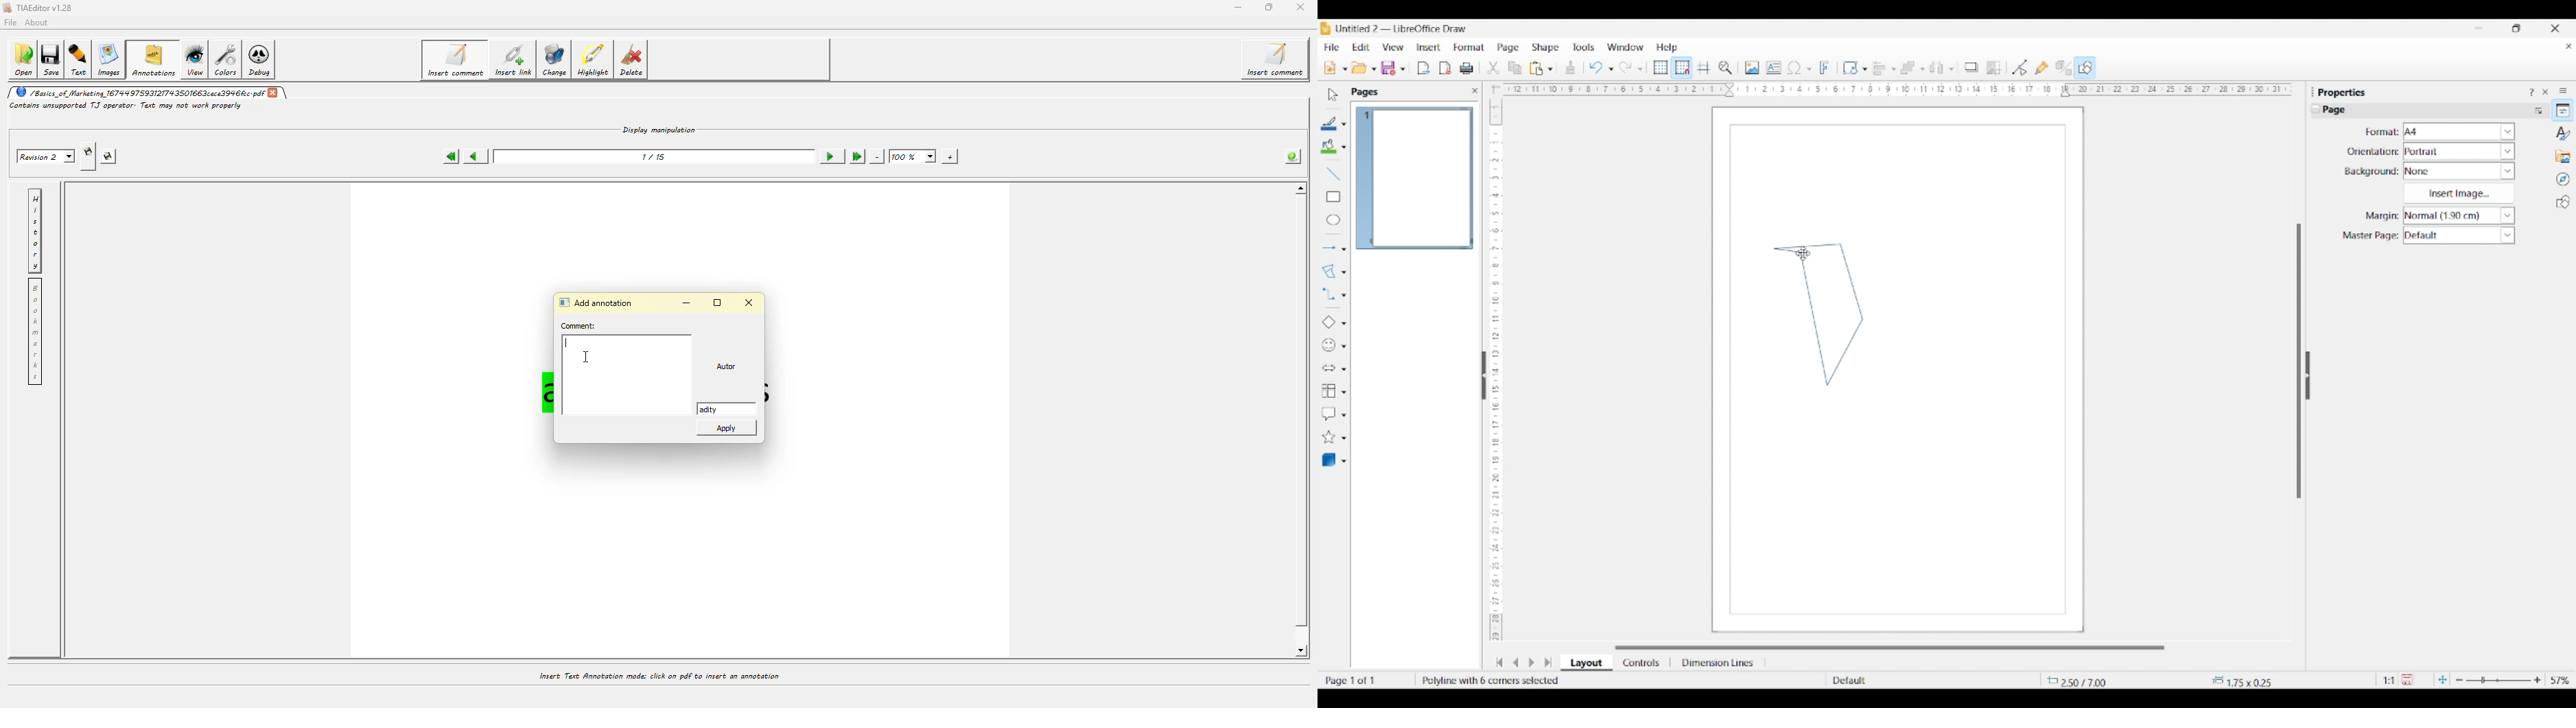  I want to click on Gallery, so click(2563, 156).